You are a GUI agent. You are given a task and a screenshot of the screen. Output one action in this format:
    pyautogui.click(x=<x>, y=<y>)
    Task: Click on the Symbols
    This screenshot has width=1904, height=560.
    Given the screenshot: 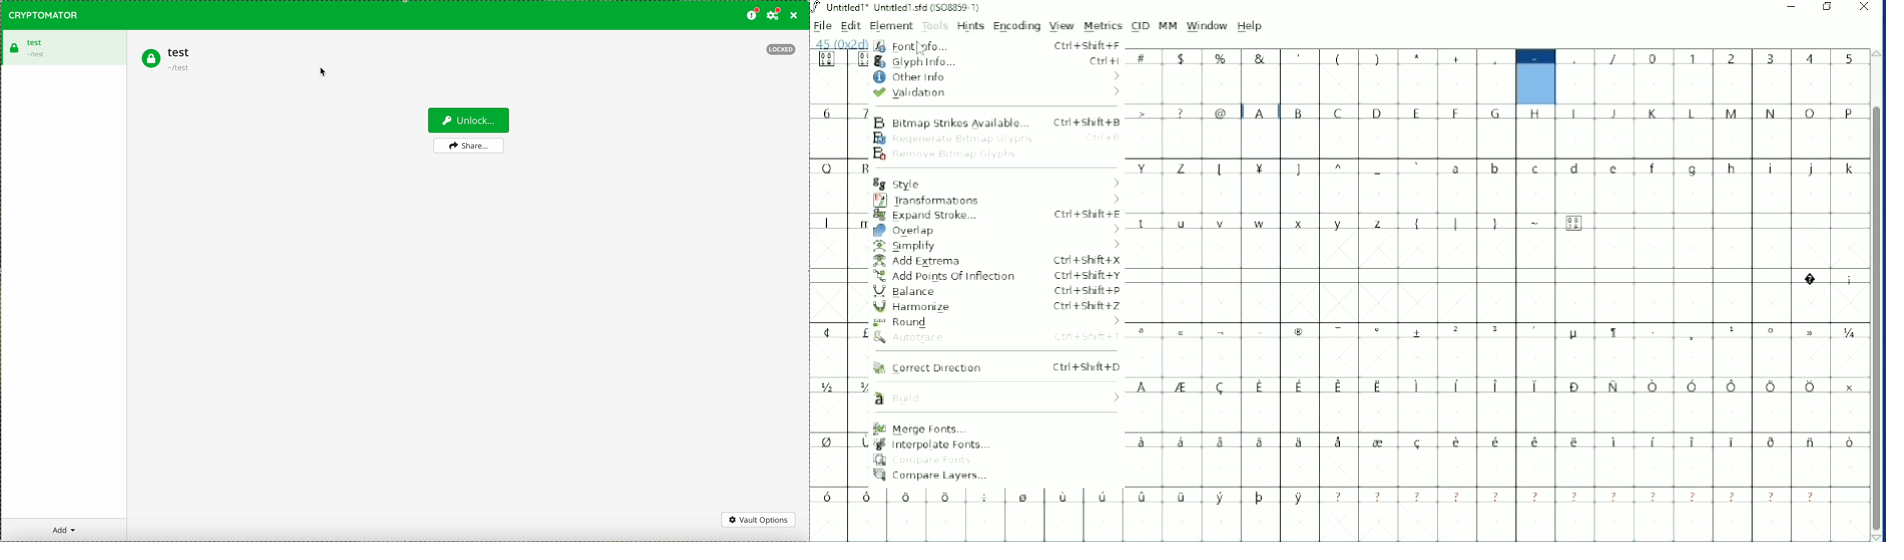 What is the action you would take?
    pyautogui.click(x=1380, y=60)
    